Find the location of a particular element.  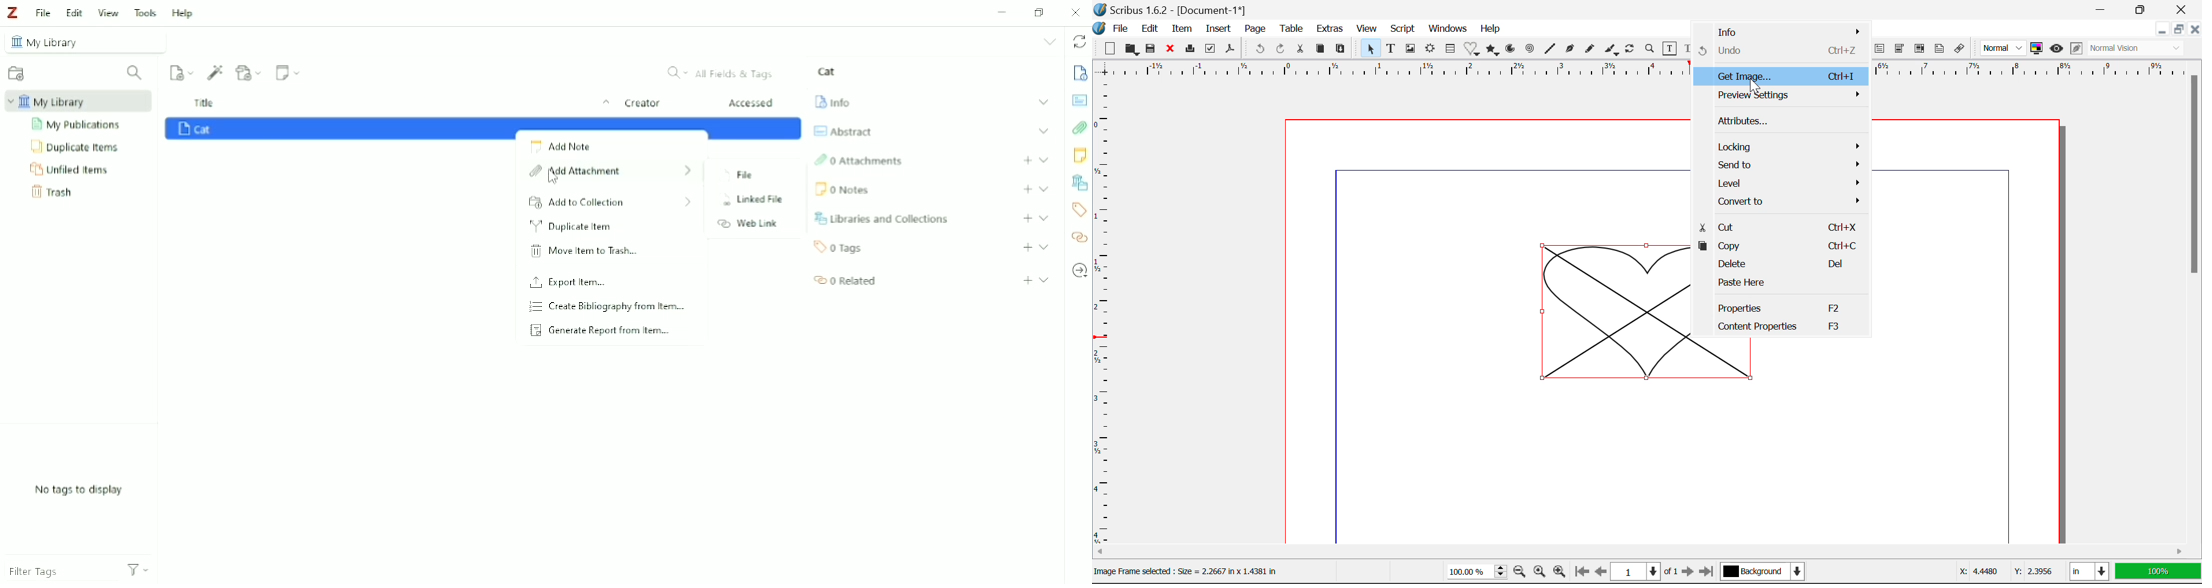

Edit Contents in Frame is located at coordinates (1671, 49).